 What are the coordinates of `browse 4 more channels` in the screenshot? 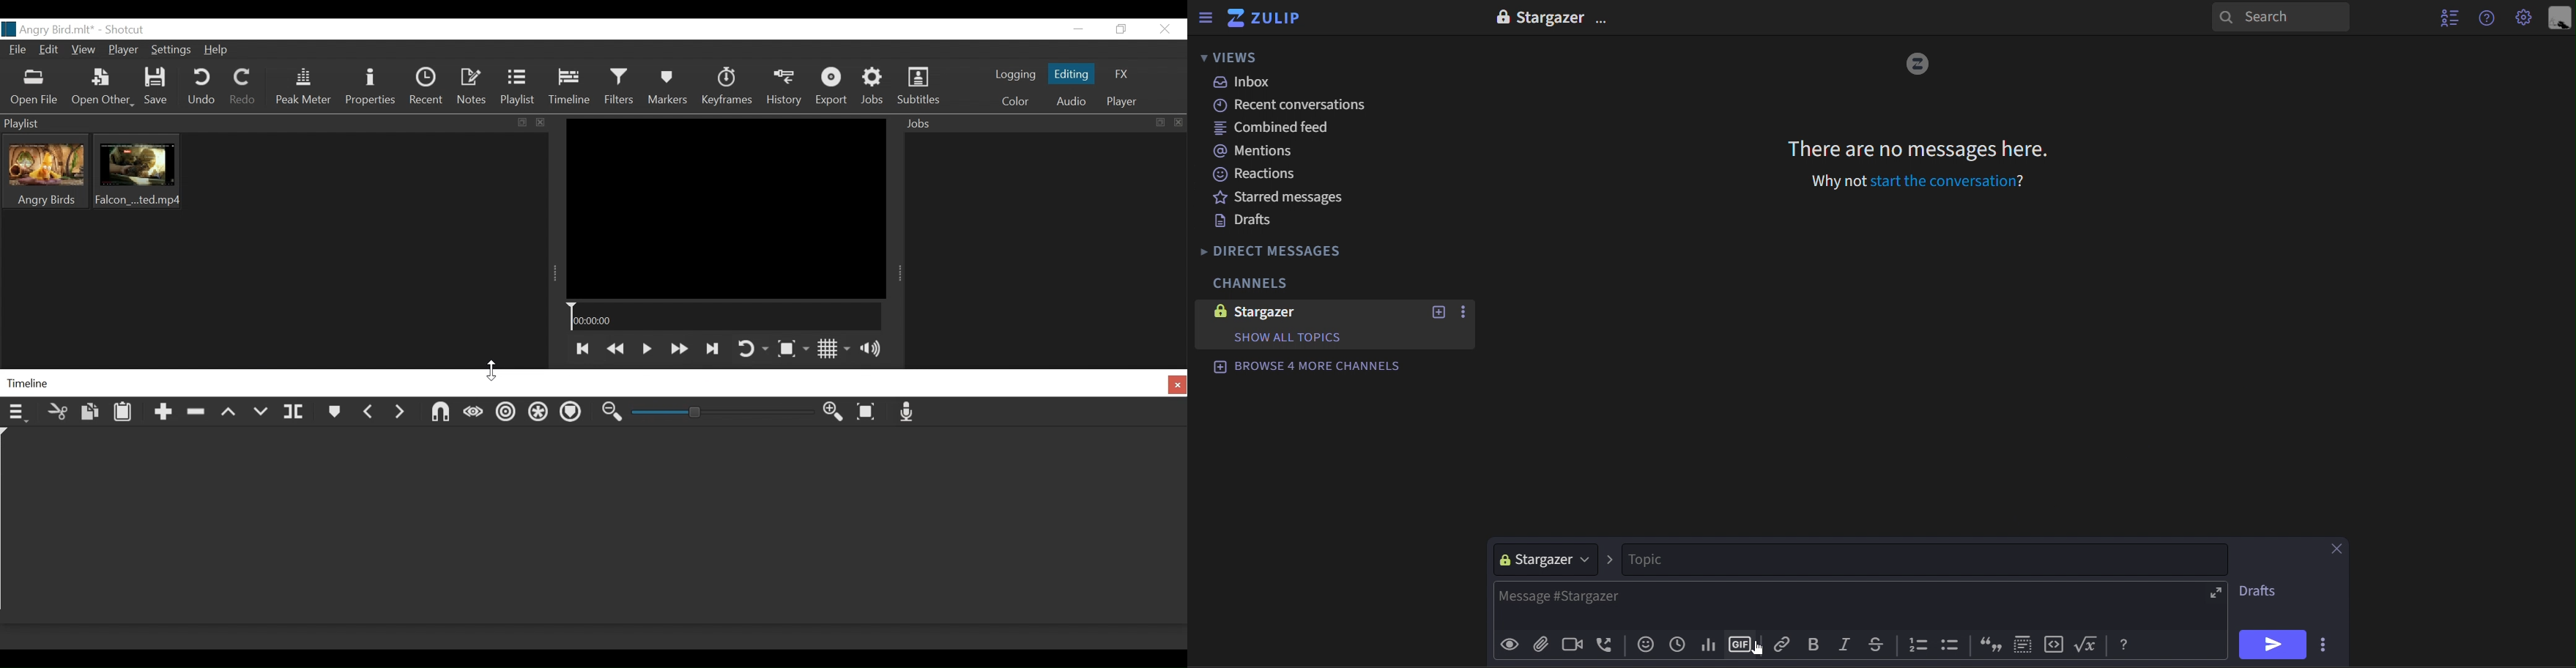 It's located at (1310, 367).